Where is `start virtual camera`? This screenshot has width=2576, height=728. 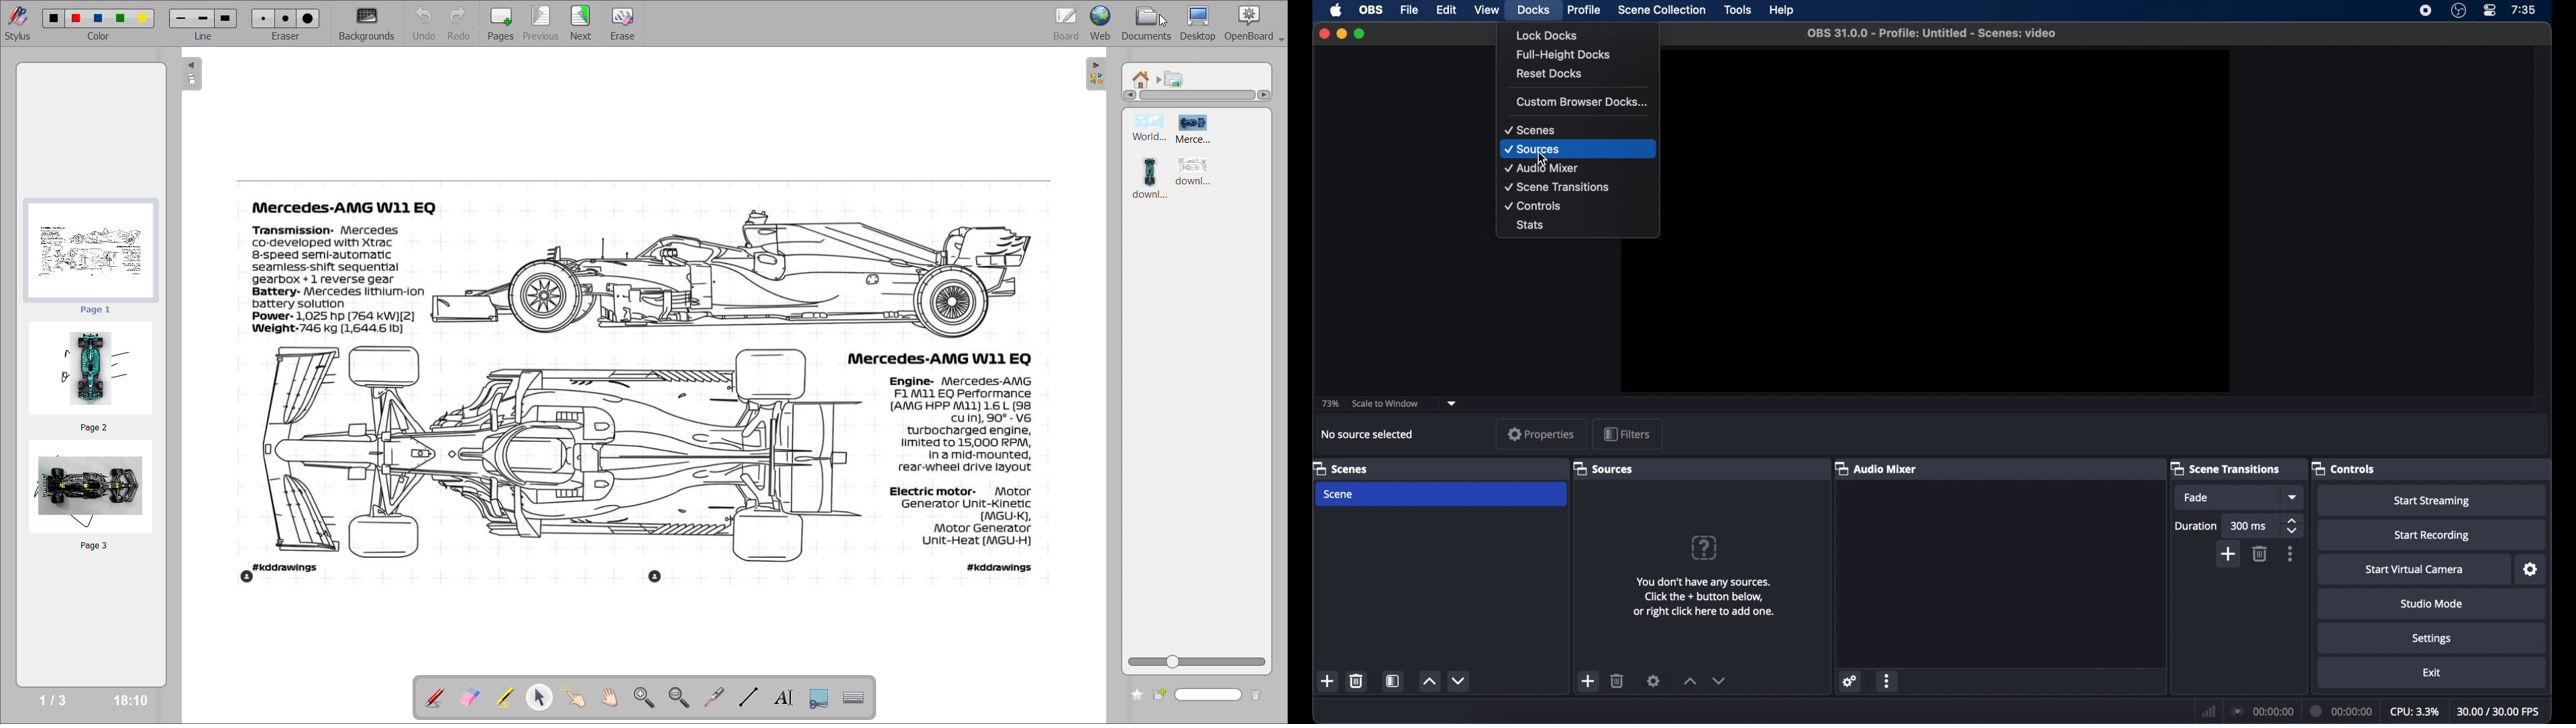
start virtual camera is located at coordinates (2415, 569).